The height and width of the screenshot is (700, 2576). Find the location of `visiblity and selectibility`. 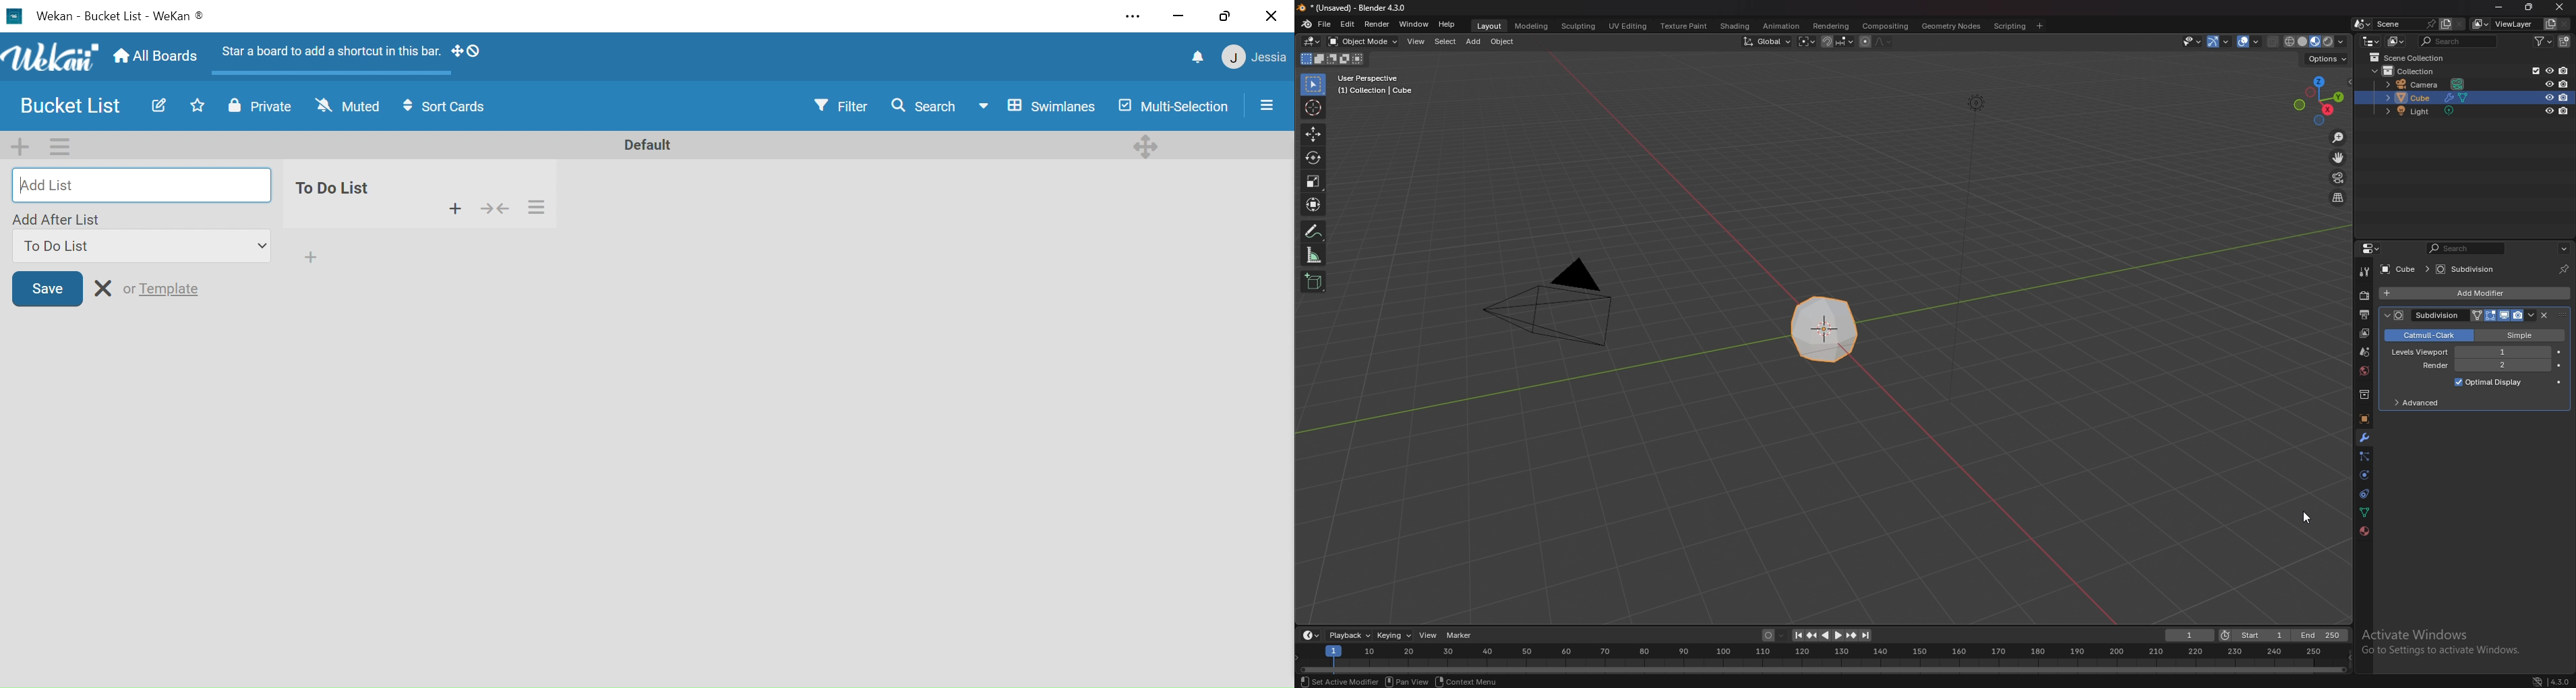

visiblity and selectibility is located at coordinates (2192, 41).